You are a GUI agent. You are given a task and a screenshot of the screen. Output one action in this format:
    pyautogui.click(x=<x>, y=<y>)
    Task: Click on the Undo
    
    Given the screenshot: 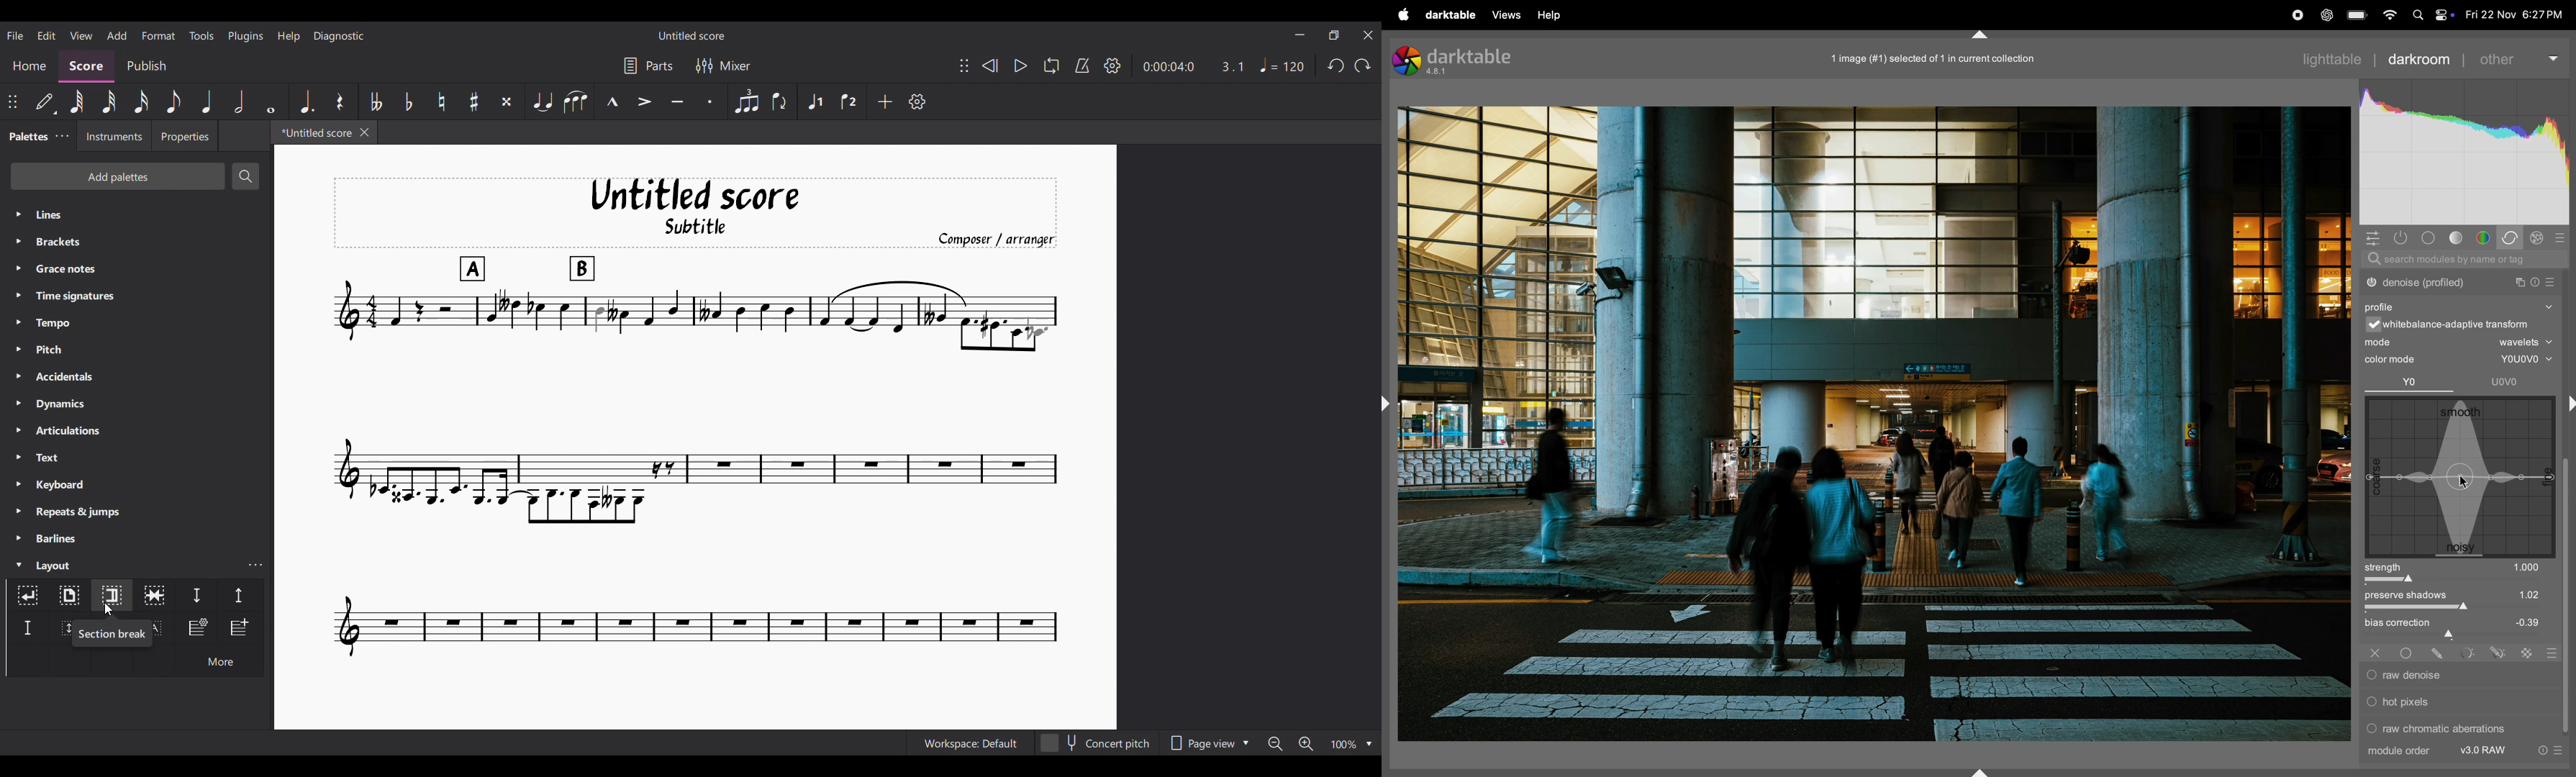 What is the action you would take?
    pyautogui.click(x=1337, y=65)
    